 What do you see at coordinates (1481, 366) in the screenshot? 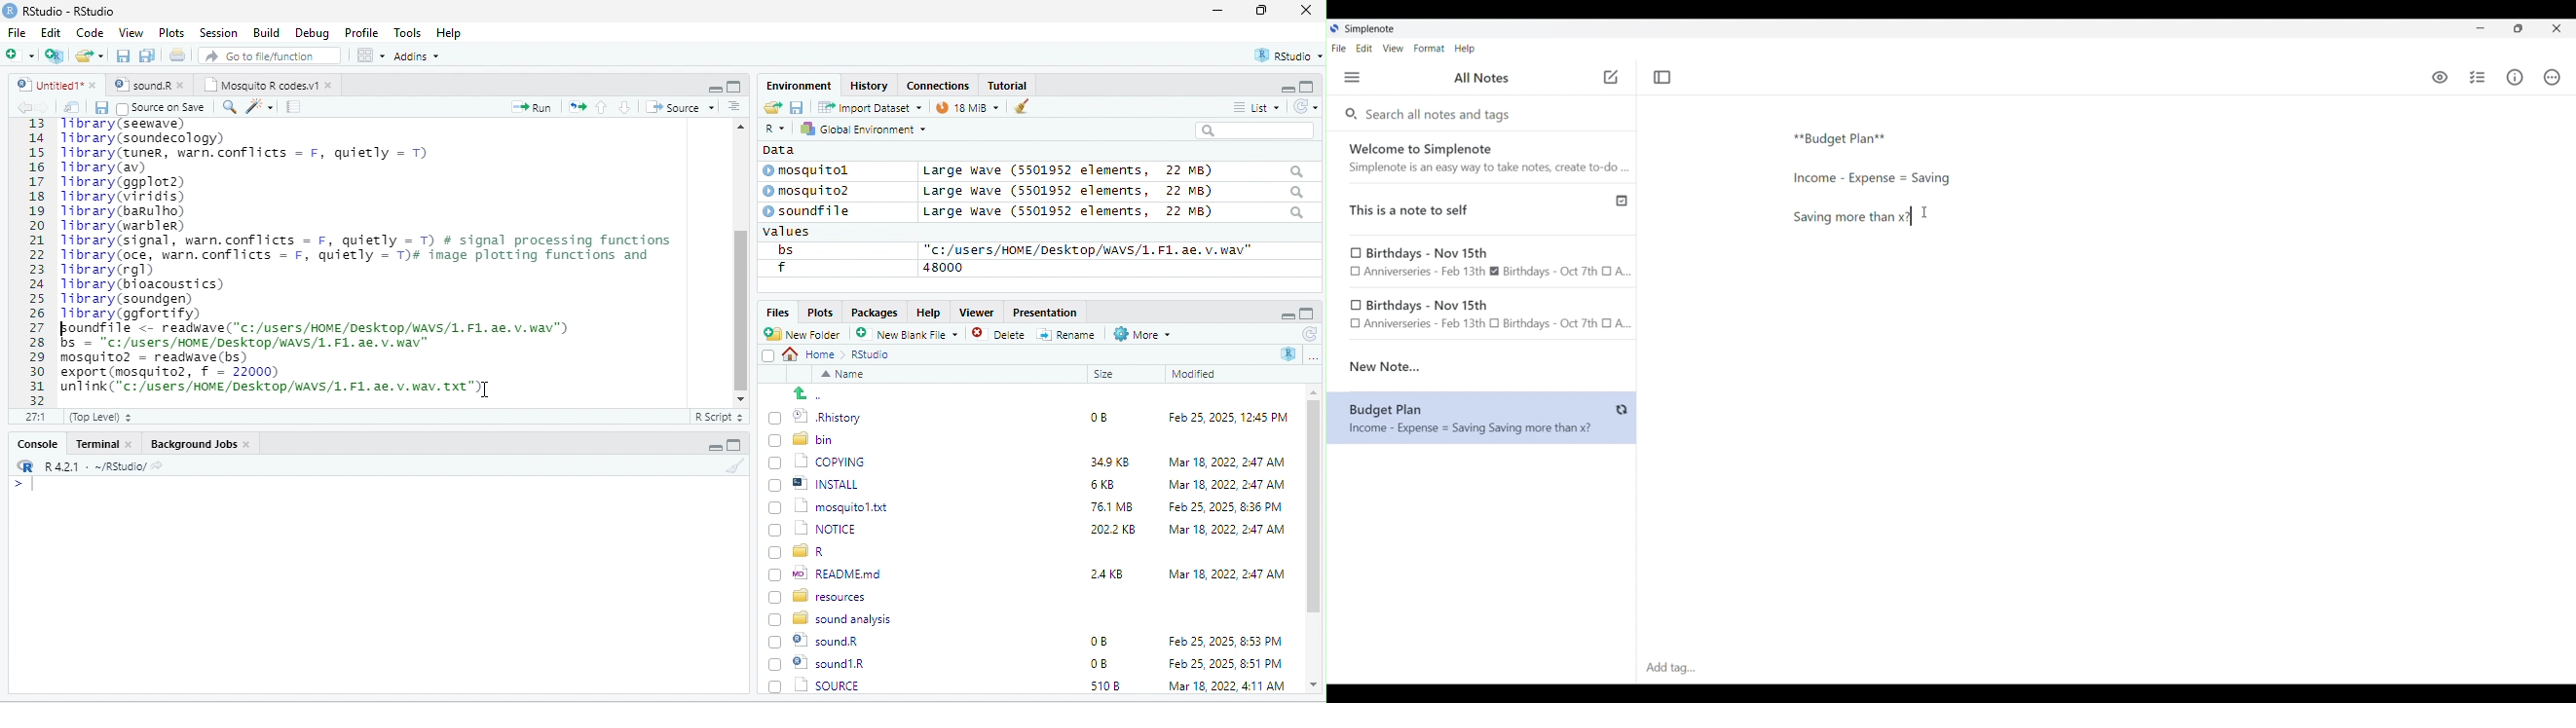
I see `new note` at bounding box center [1481, 366].